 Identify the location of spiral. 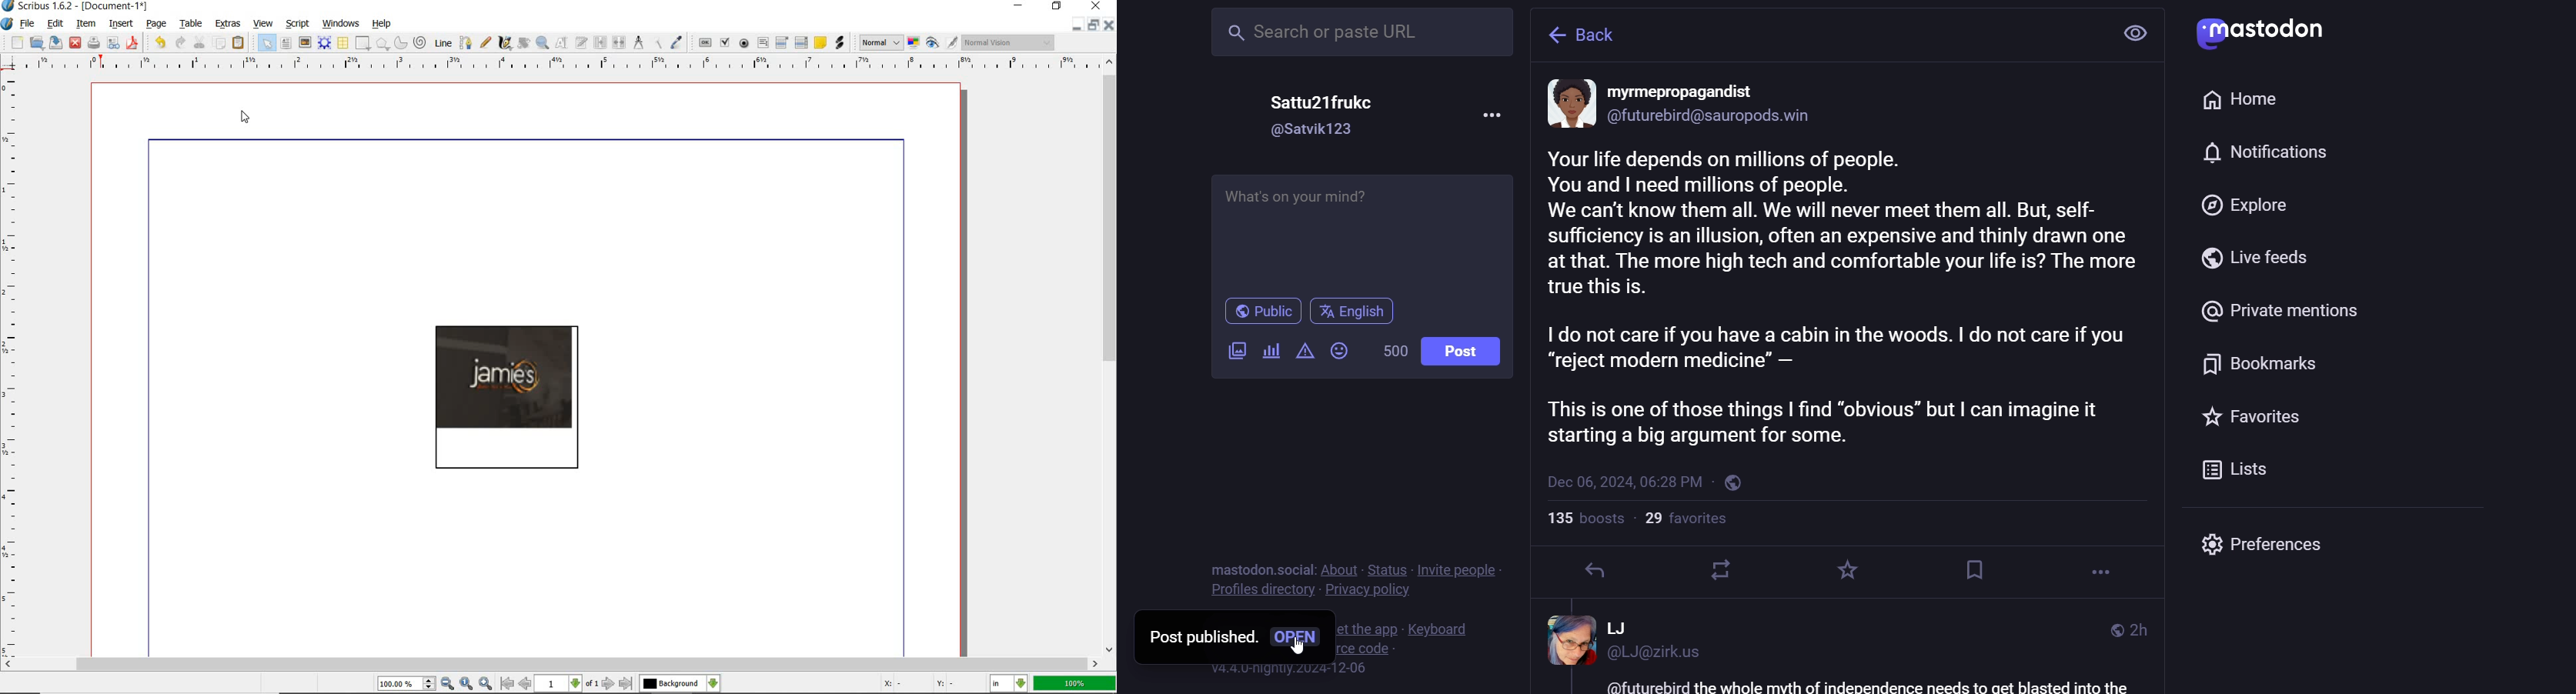
(420, 42).